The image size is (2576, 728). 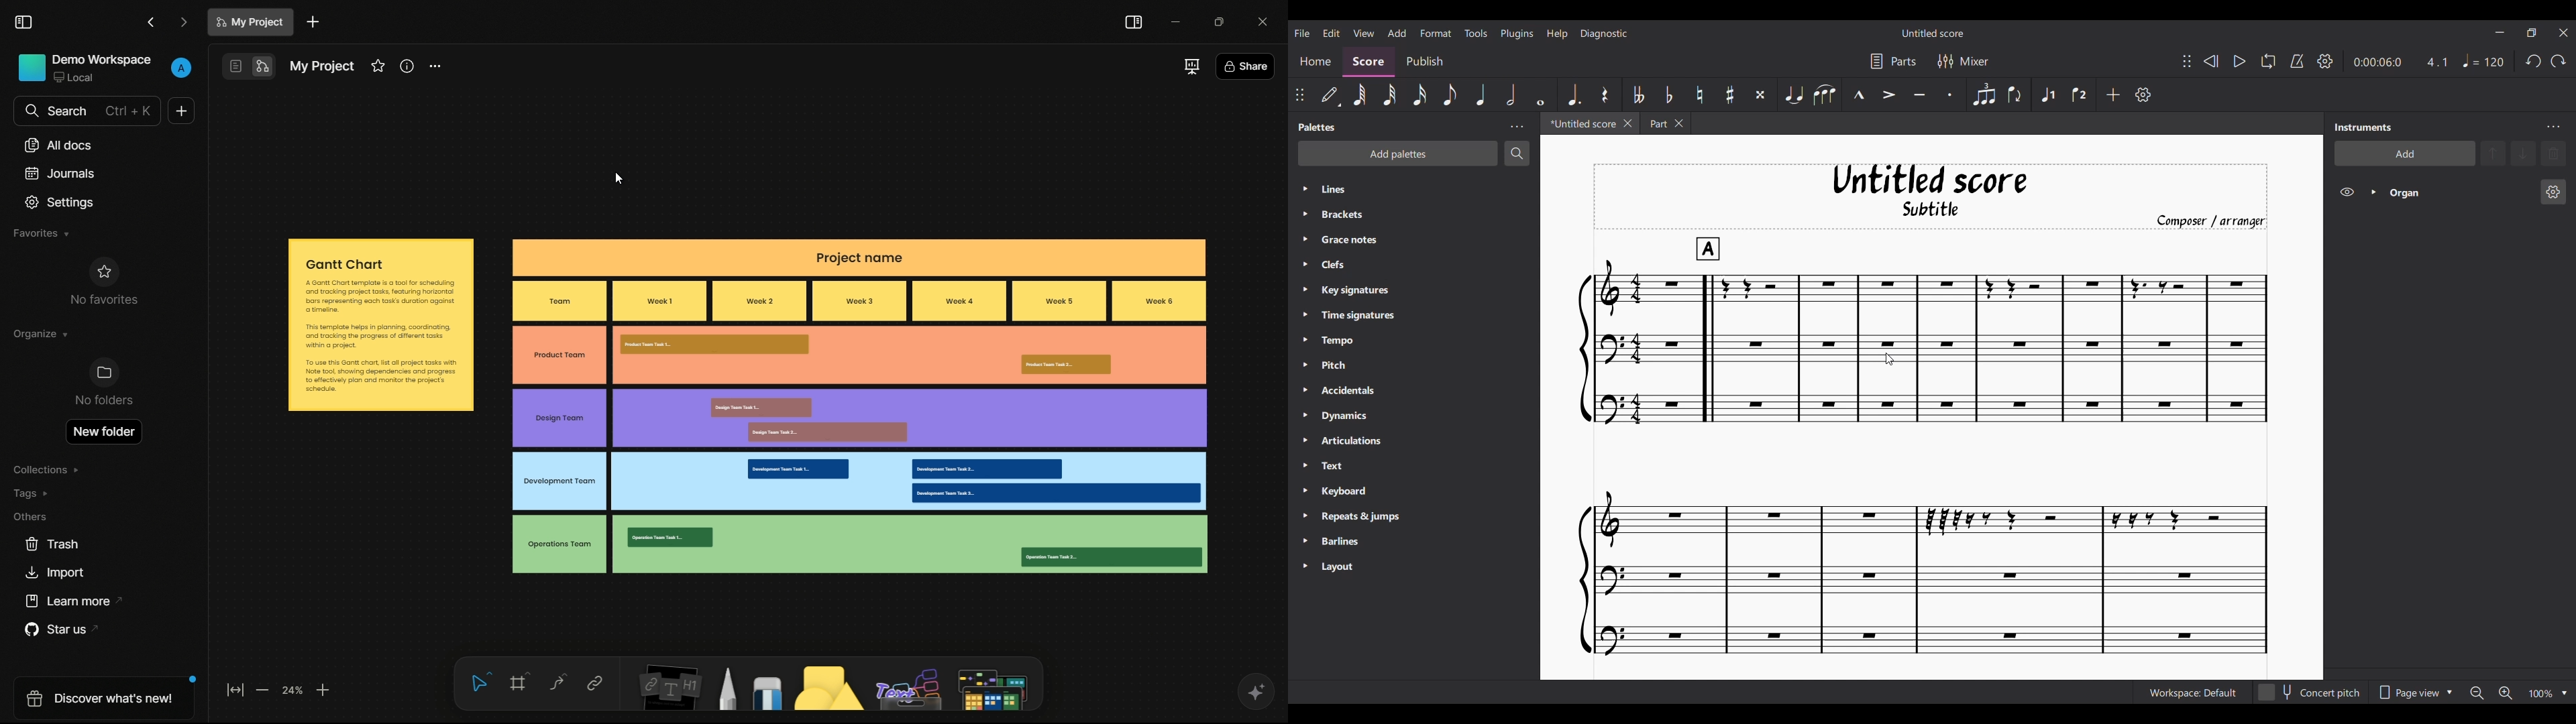 I want to click on Voice 2, so click(x=2079, y=95).